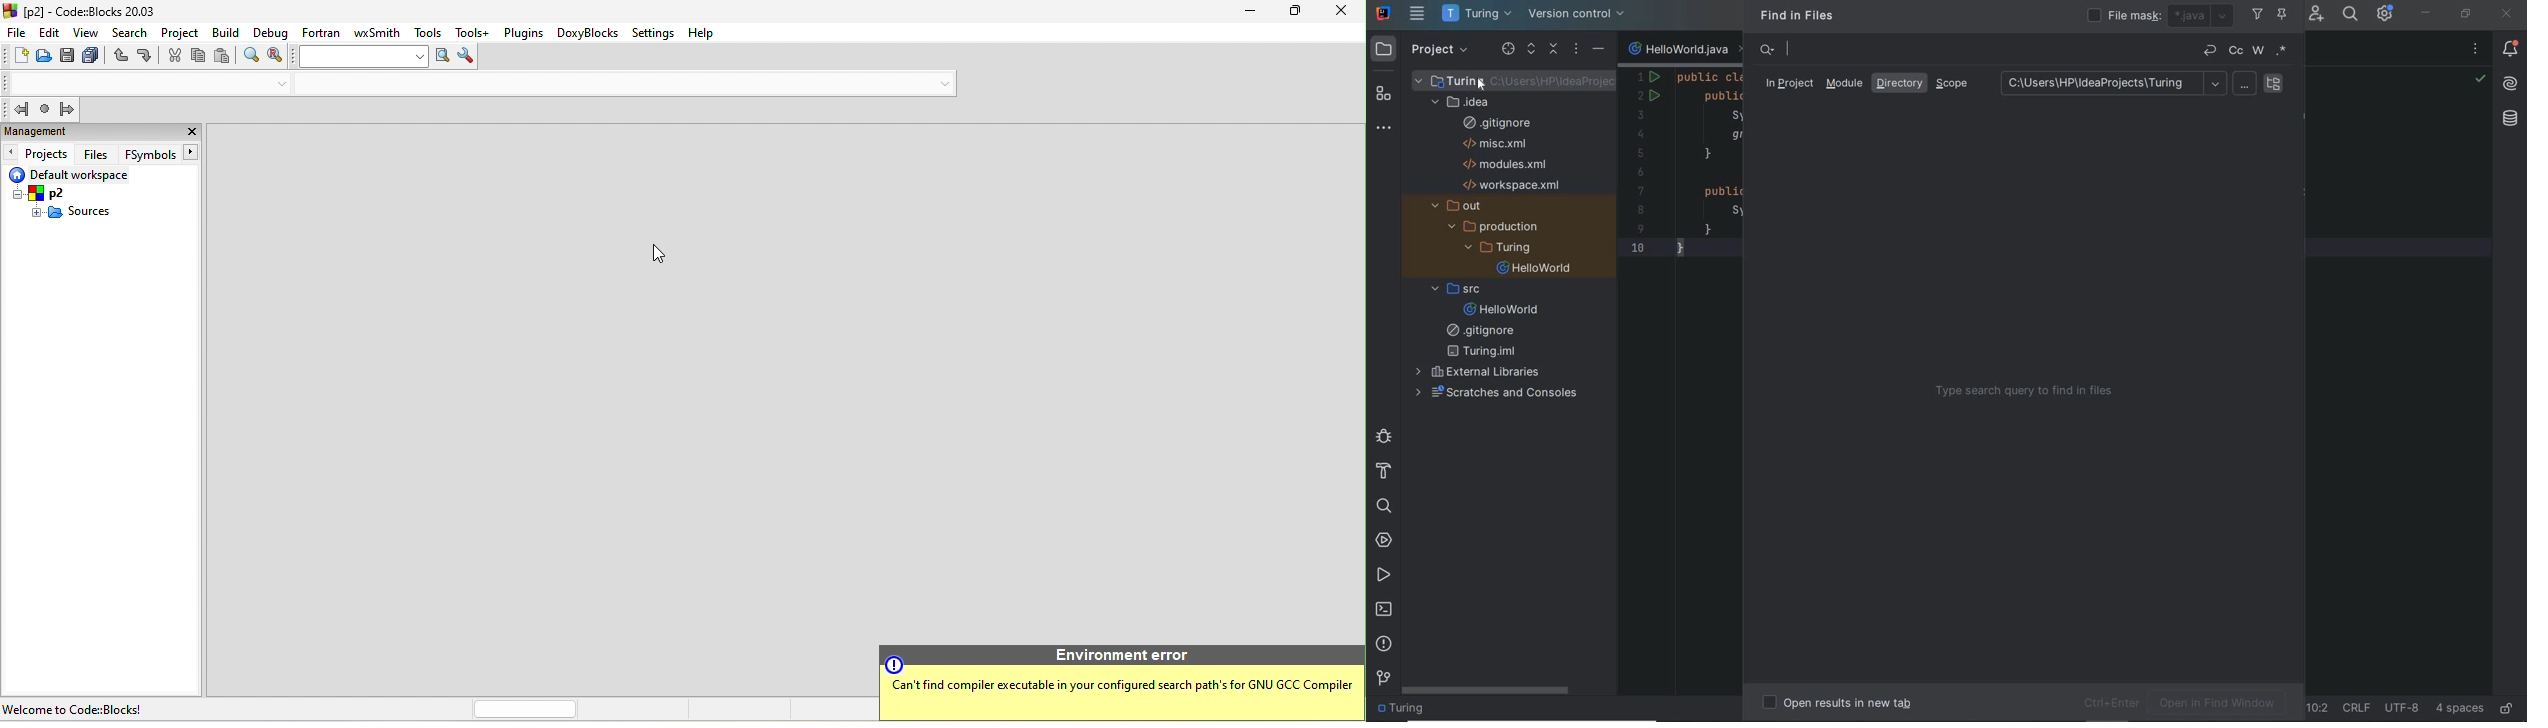 The image size is (2548, 728). I want to click on drop down, so click(277, 84).